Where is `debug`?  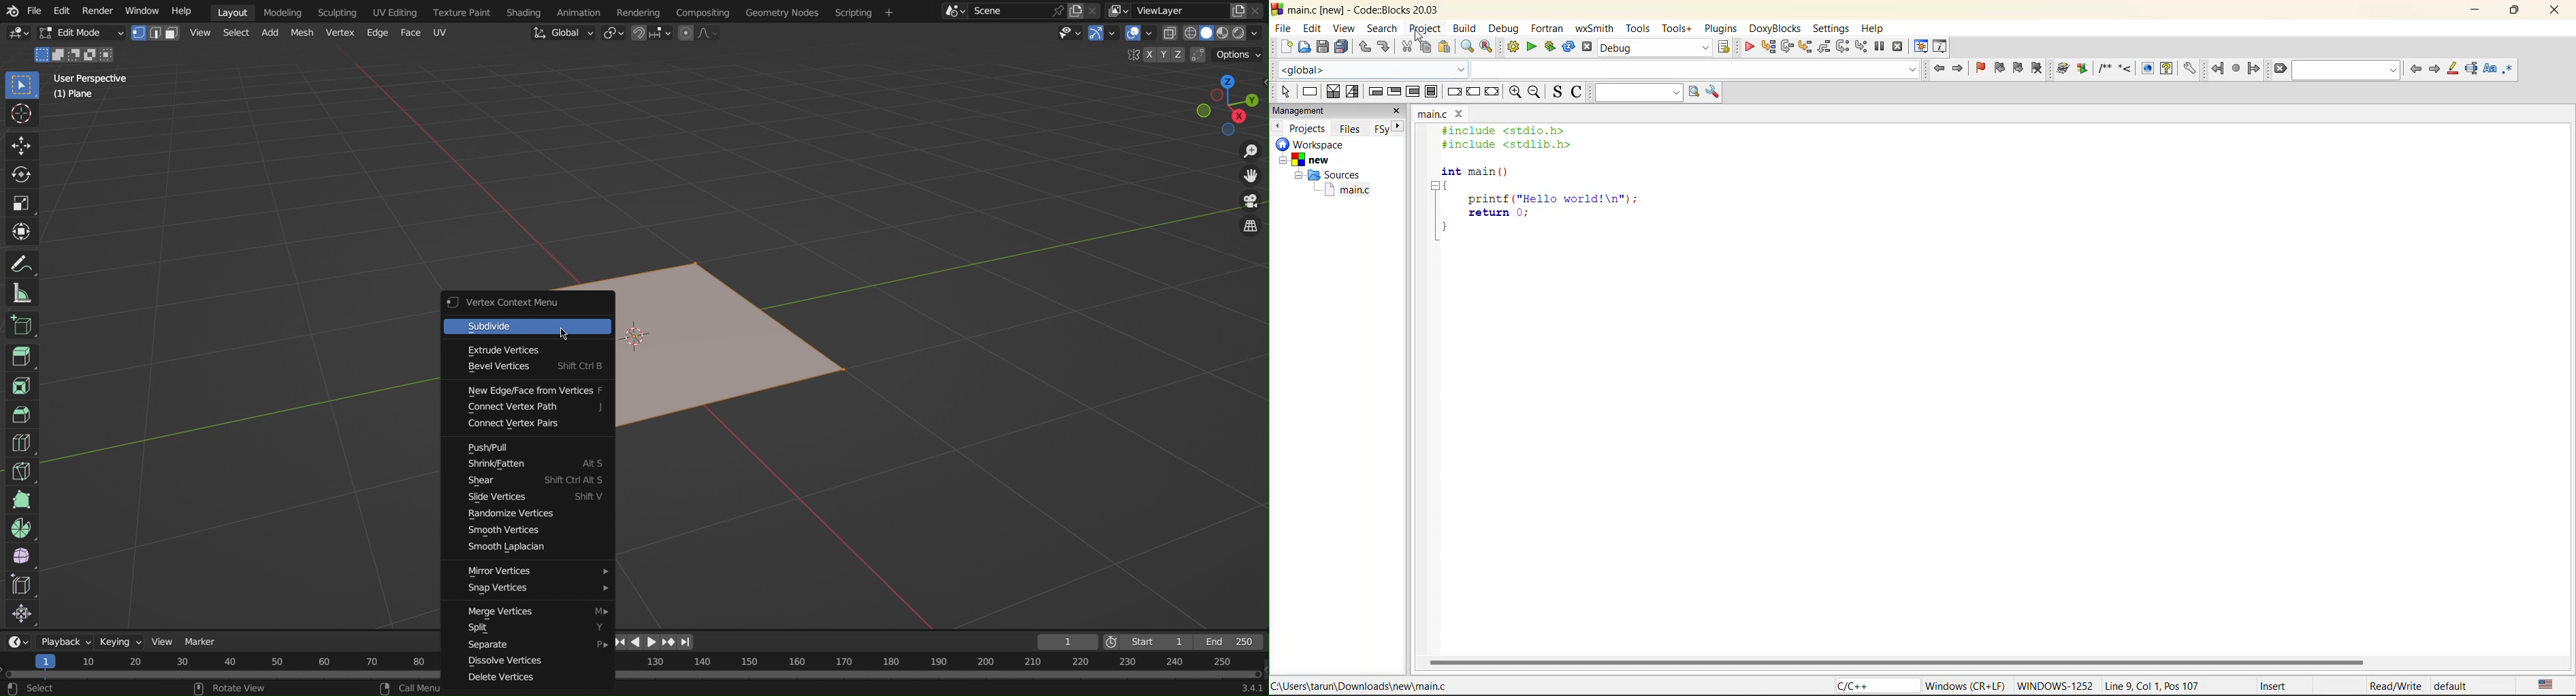
debug is located at coordinates (1505, 28).